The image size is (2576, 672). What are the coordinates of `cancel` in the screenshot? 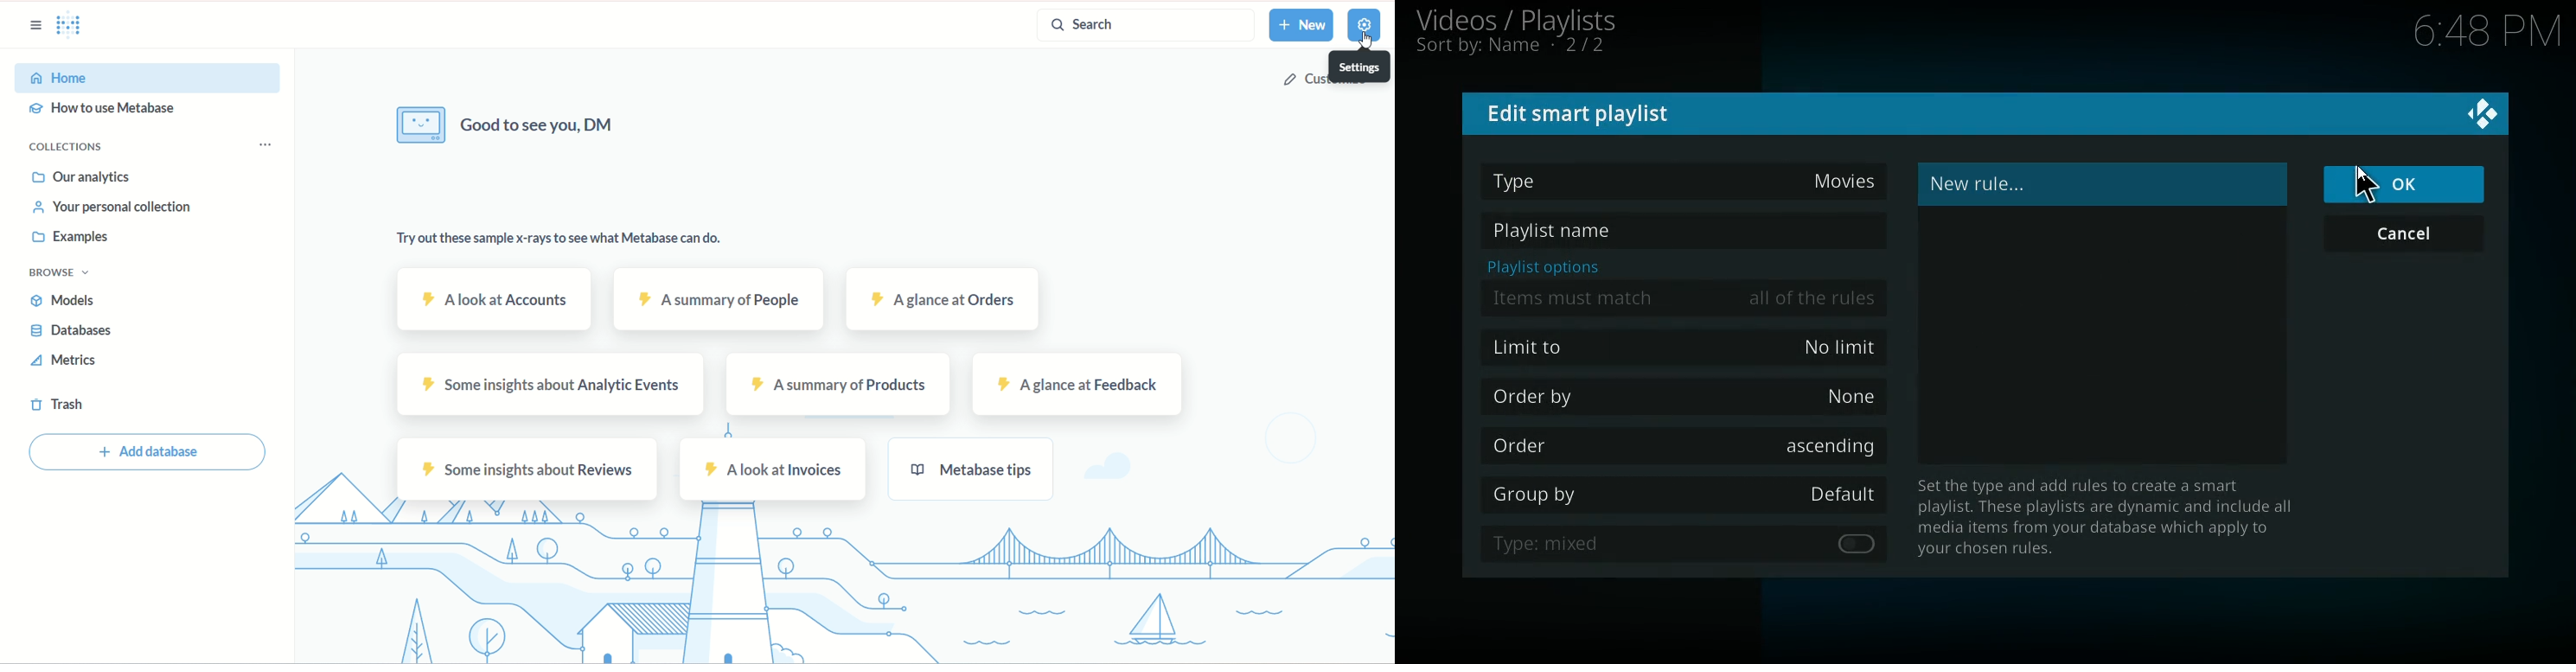 It's located at (2408, 236).